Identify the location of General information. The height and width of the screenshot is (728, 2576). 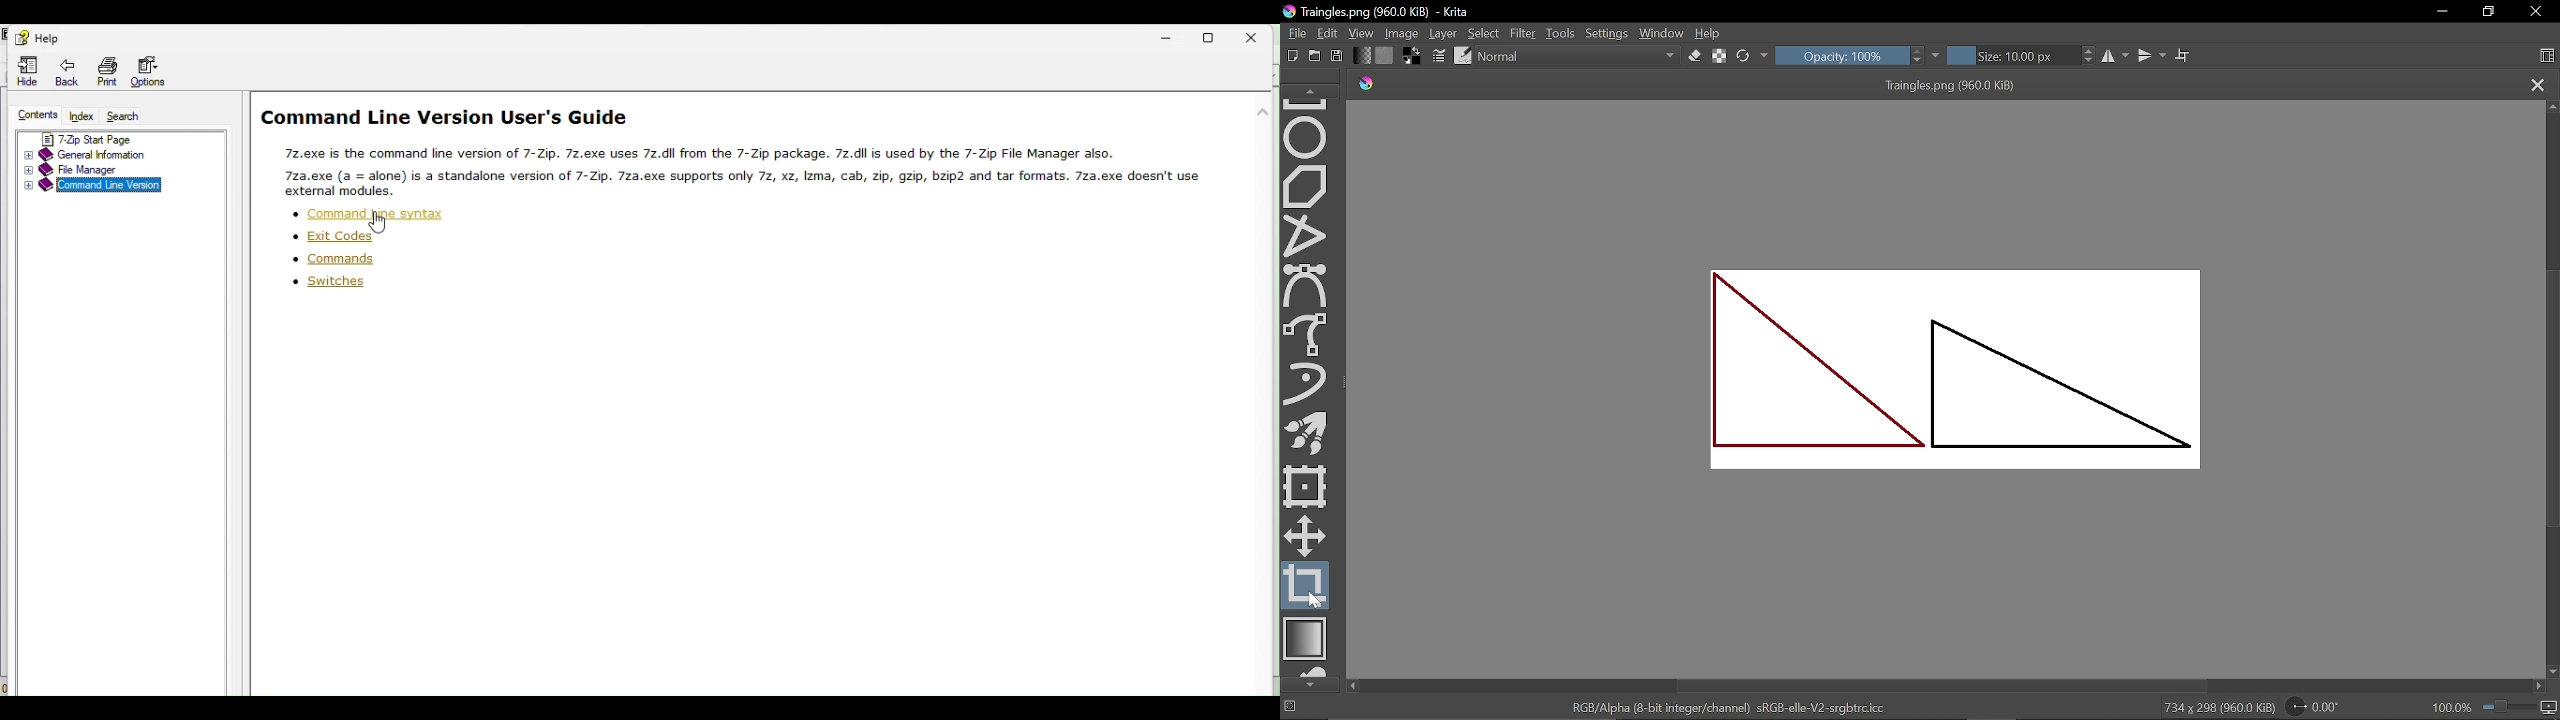
(100, 153).